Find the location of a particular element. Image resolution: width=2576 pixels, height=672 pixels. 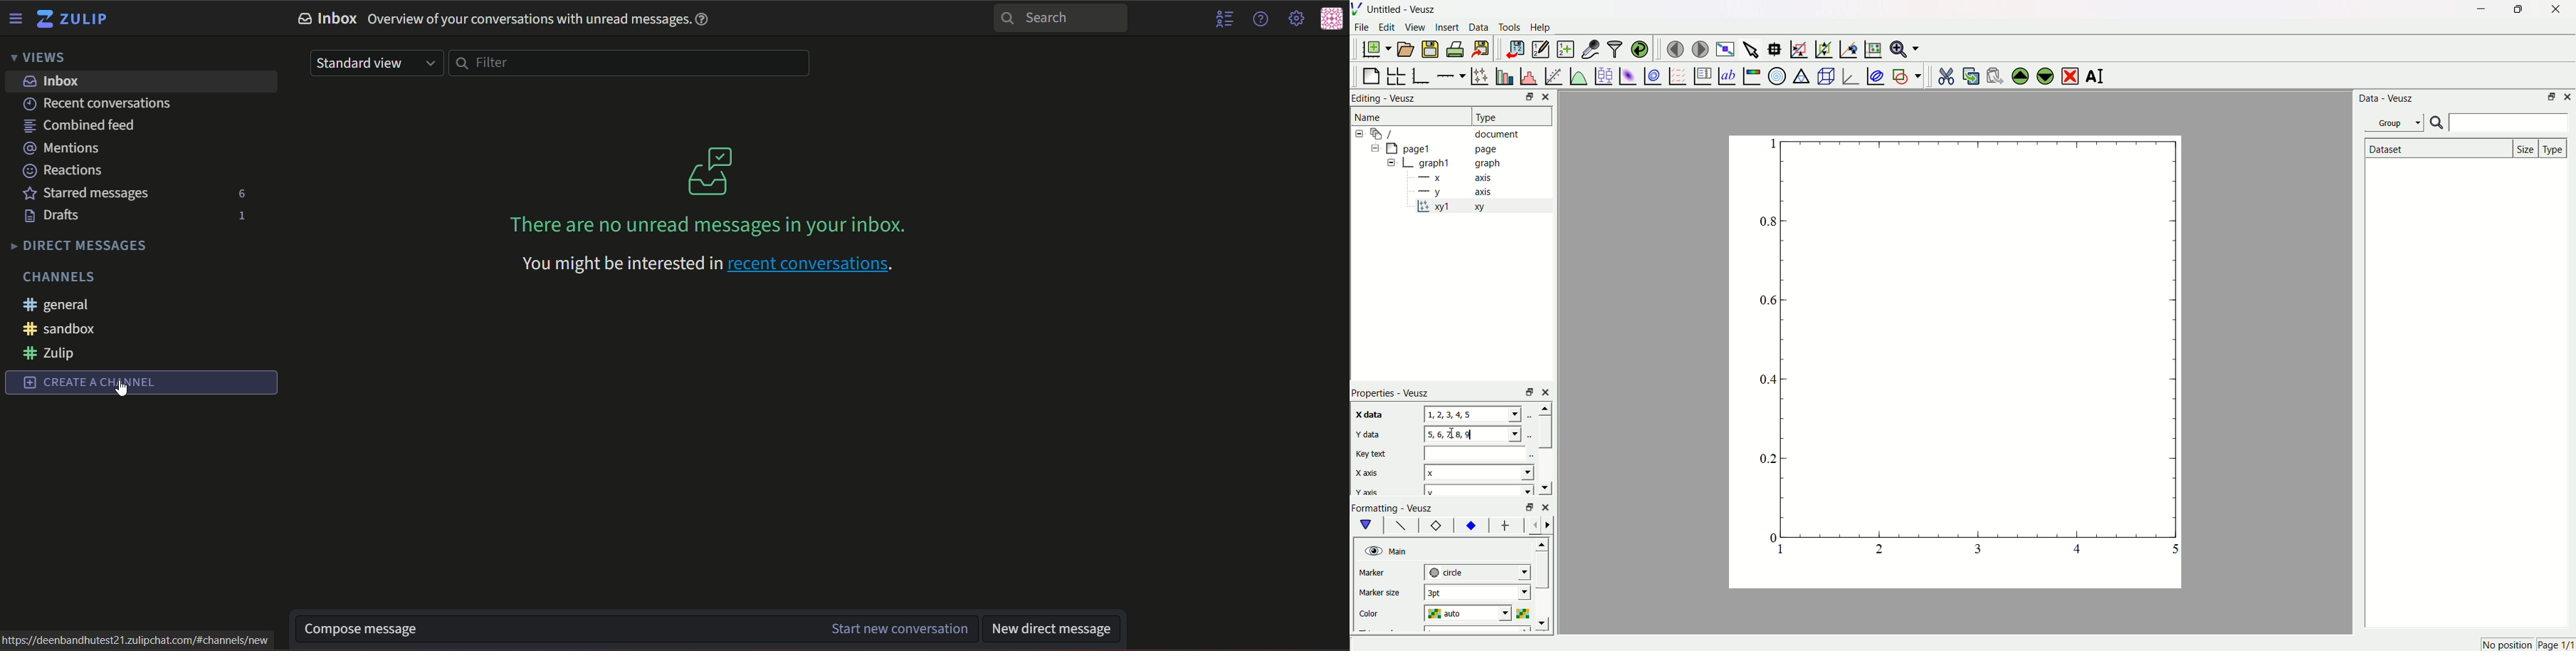

x data is located at coordinates (1371, 414).